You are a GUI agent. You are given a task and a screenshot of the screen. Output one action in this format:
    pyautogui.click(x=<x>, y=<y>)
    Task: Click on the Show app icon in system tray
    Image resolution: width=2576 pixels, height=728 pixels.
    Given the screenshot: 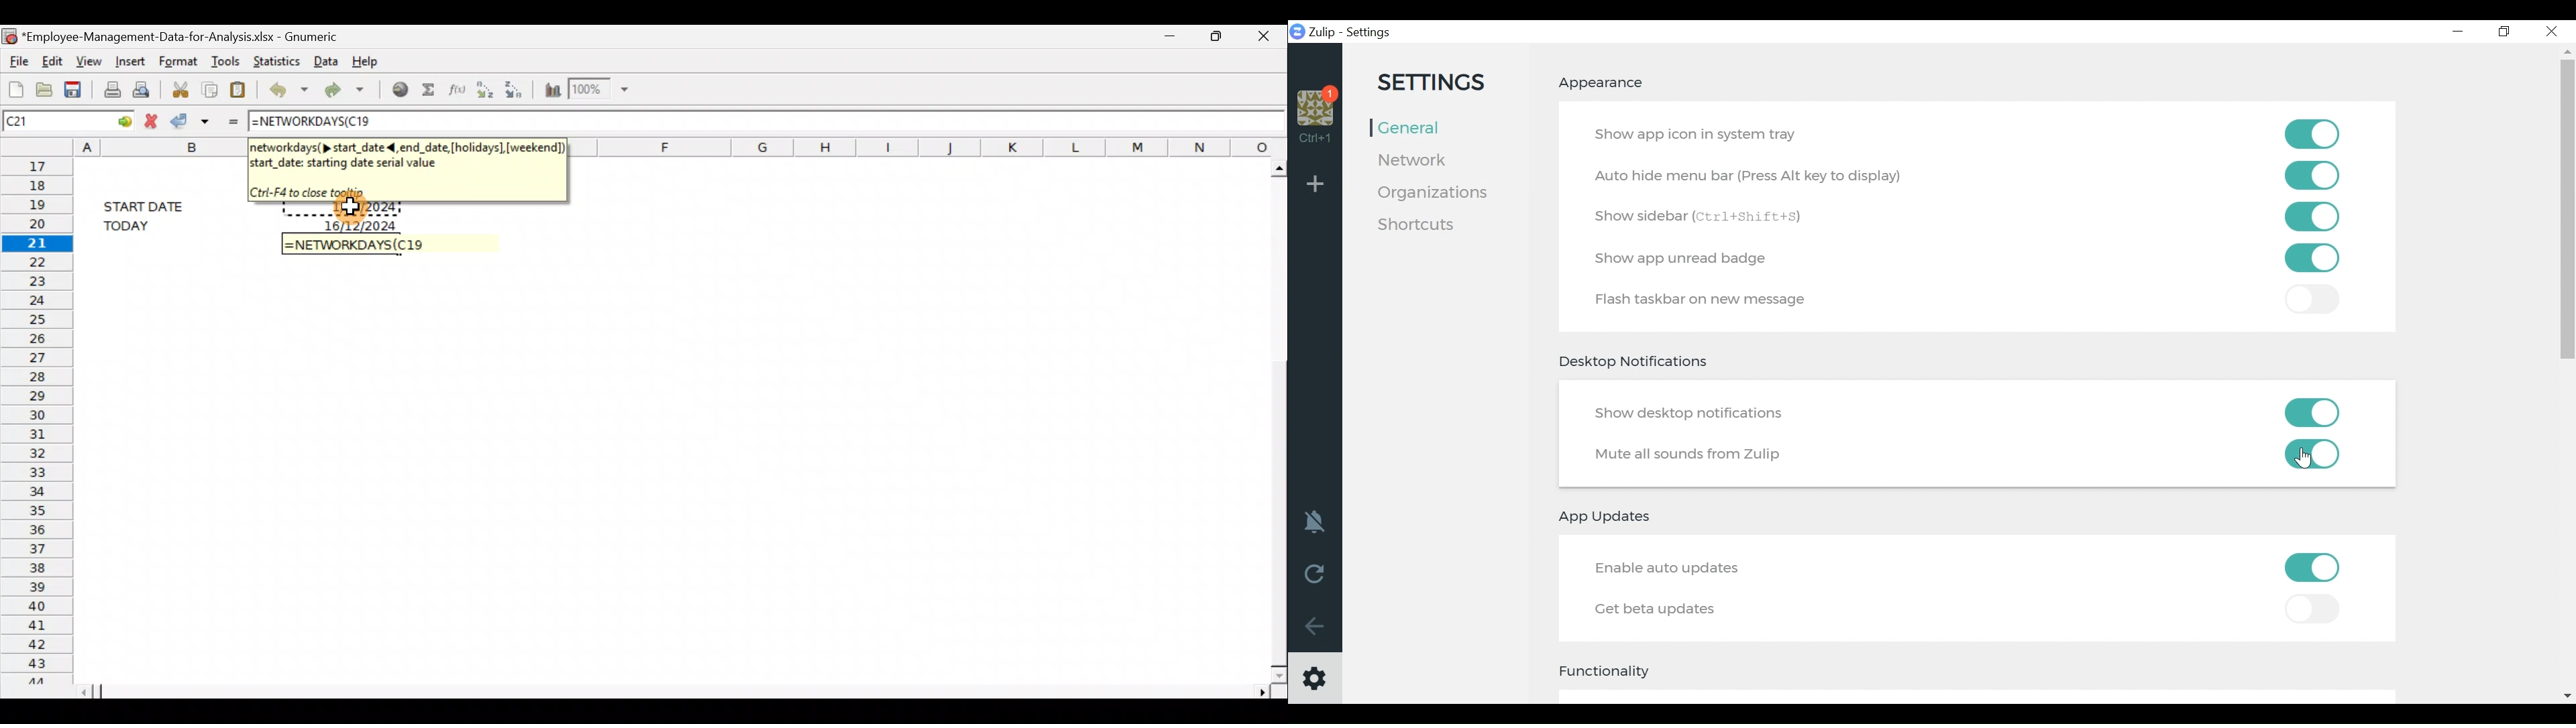 What is the action you would take?
    pyautogui.click(x=1700, y=133)
    